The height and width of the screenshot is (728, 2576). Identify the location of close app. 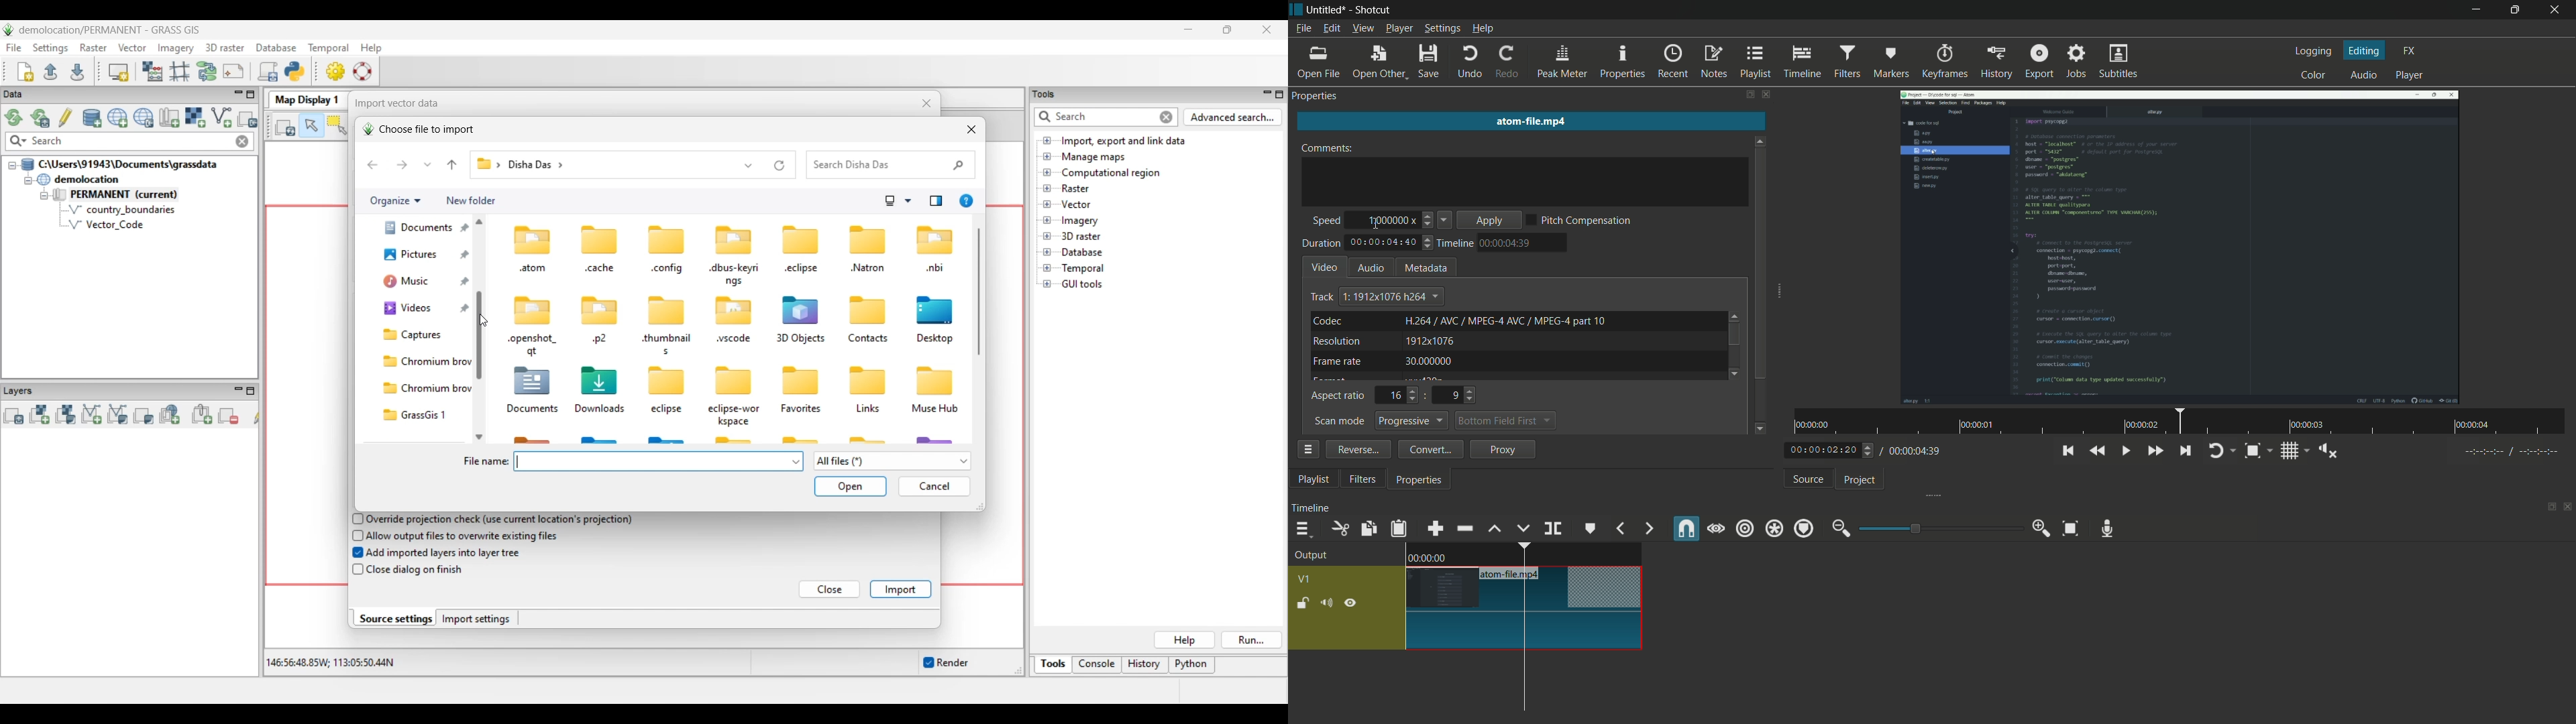
(2559, 10).